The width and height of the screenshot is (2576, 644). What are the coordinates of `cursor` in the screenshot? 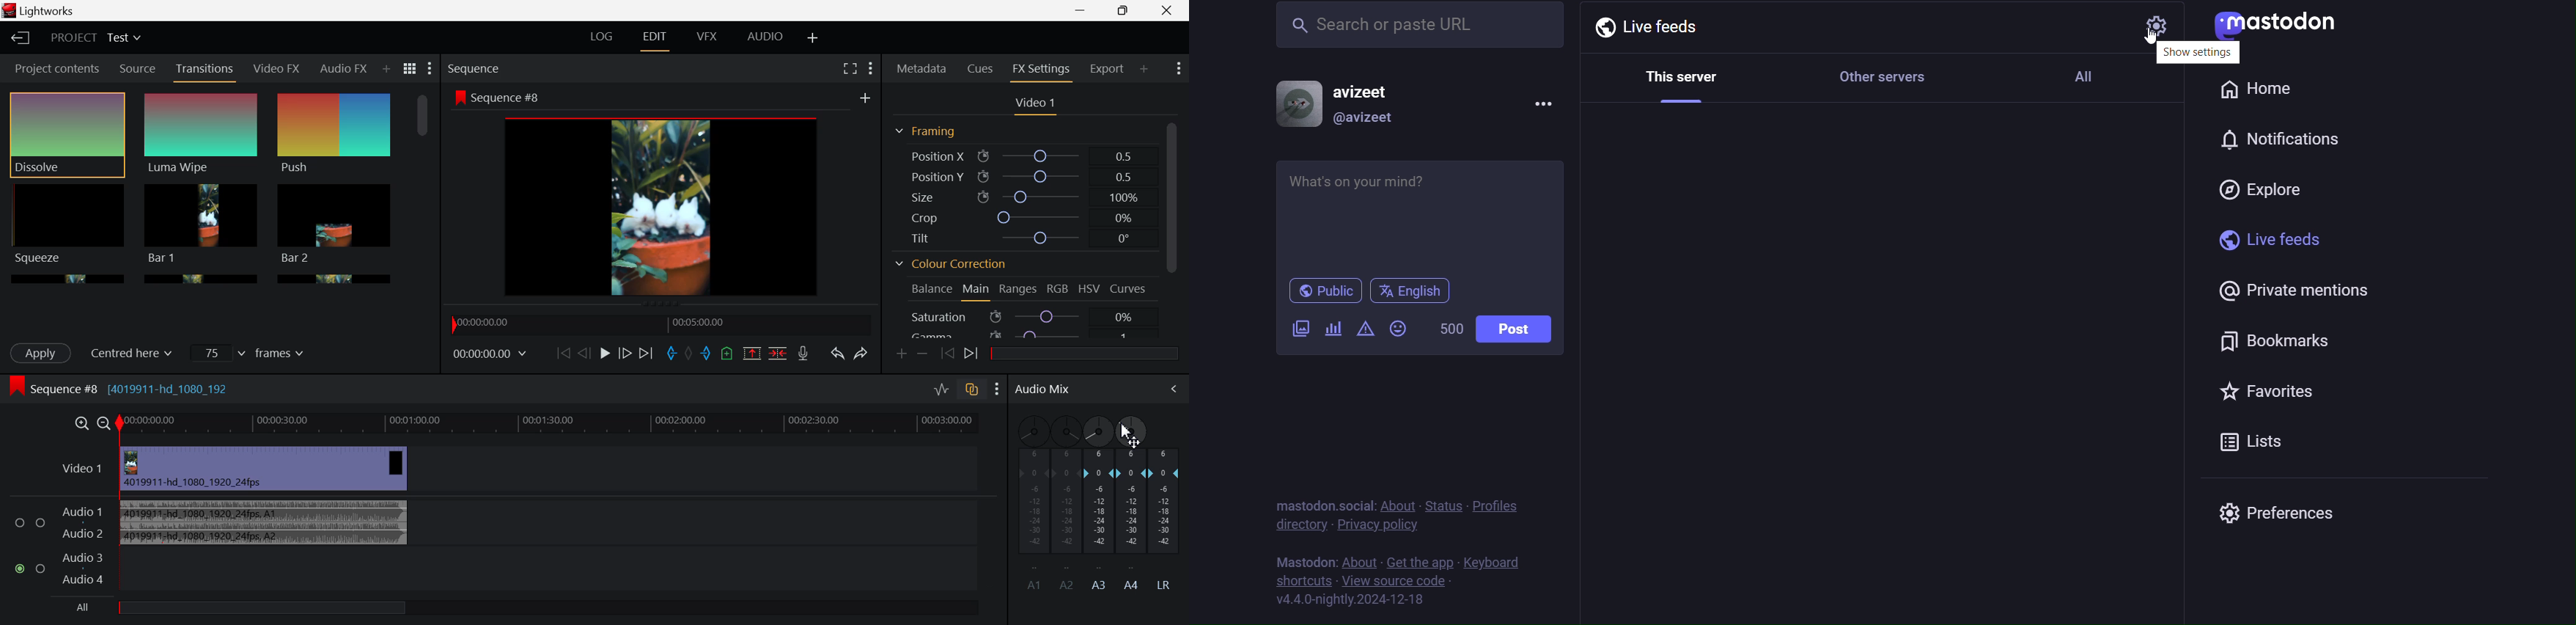 It's located at (2157, 40).